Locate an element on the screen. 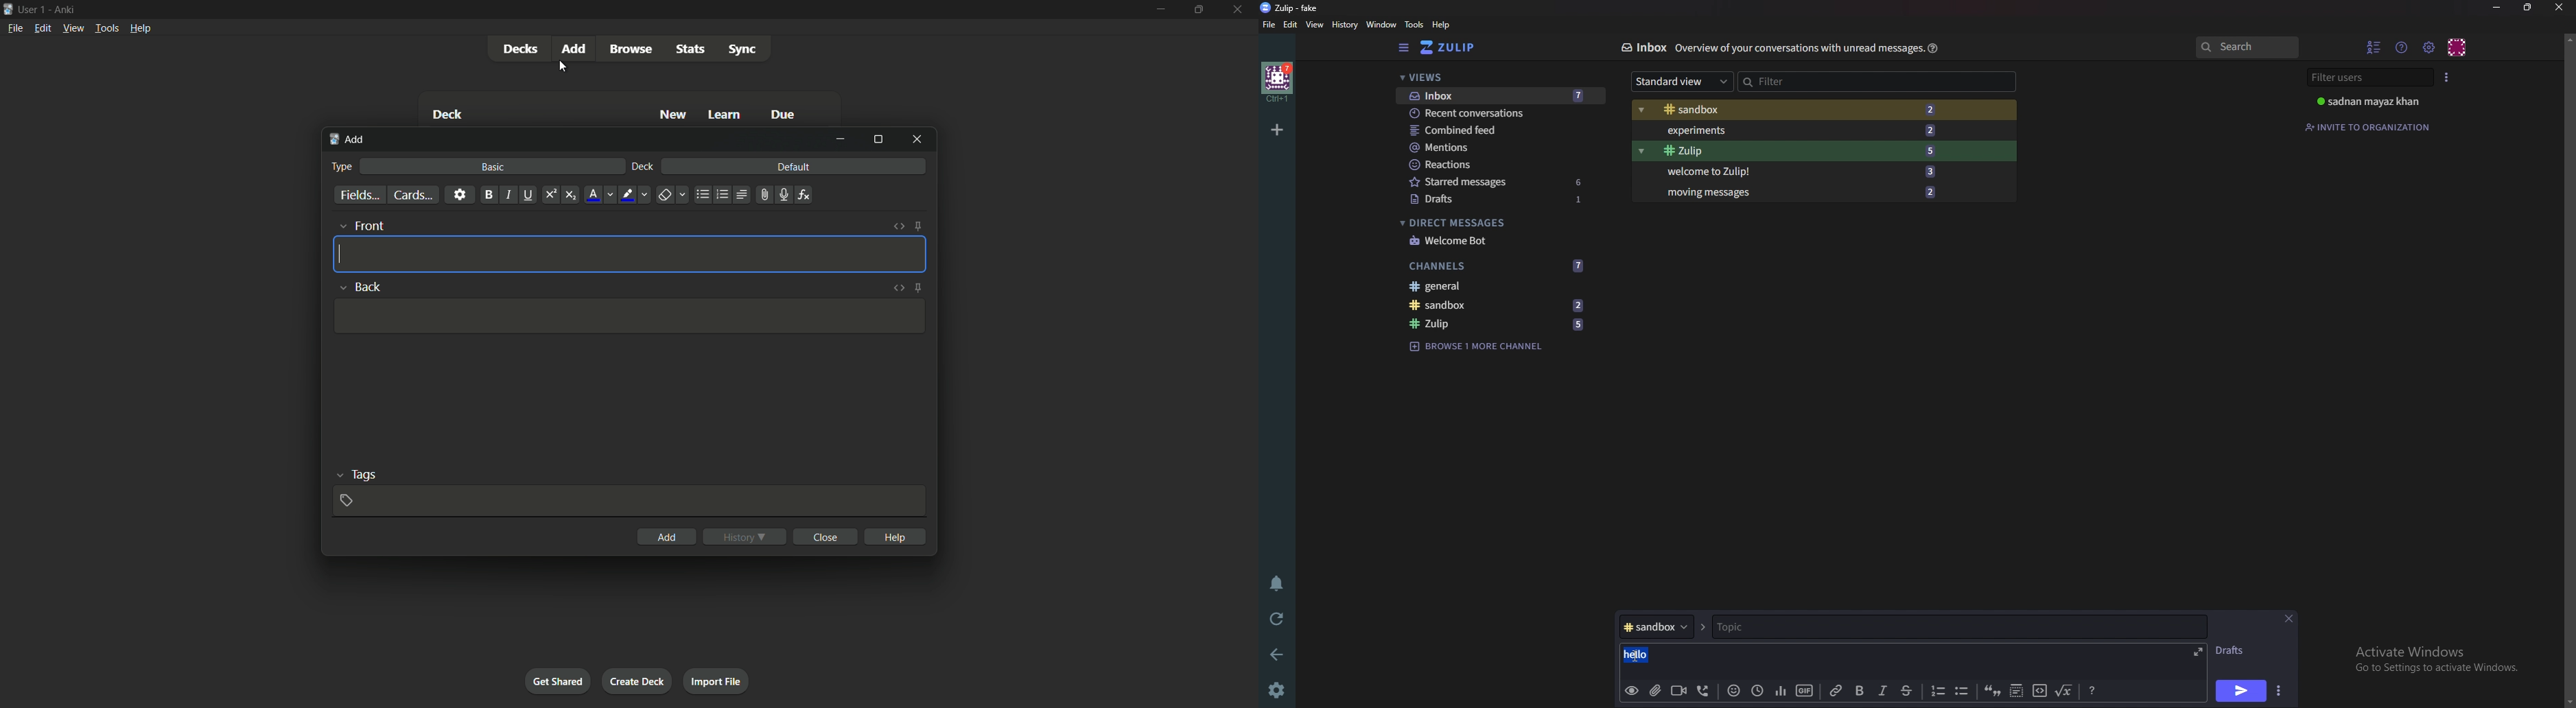 Image resolution: width=2576 pixels, height=728 pixels. Activate Windows
Go to Settings to activate Windows. is located at coordinates (2433, 657).